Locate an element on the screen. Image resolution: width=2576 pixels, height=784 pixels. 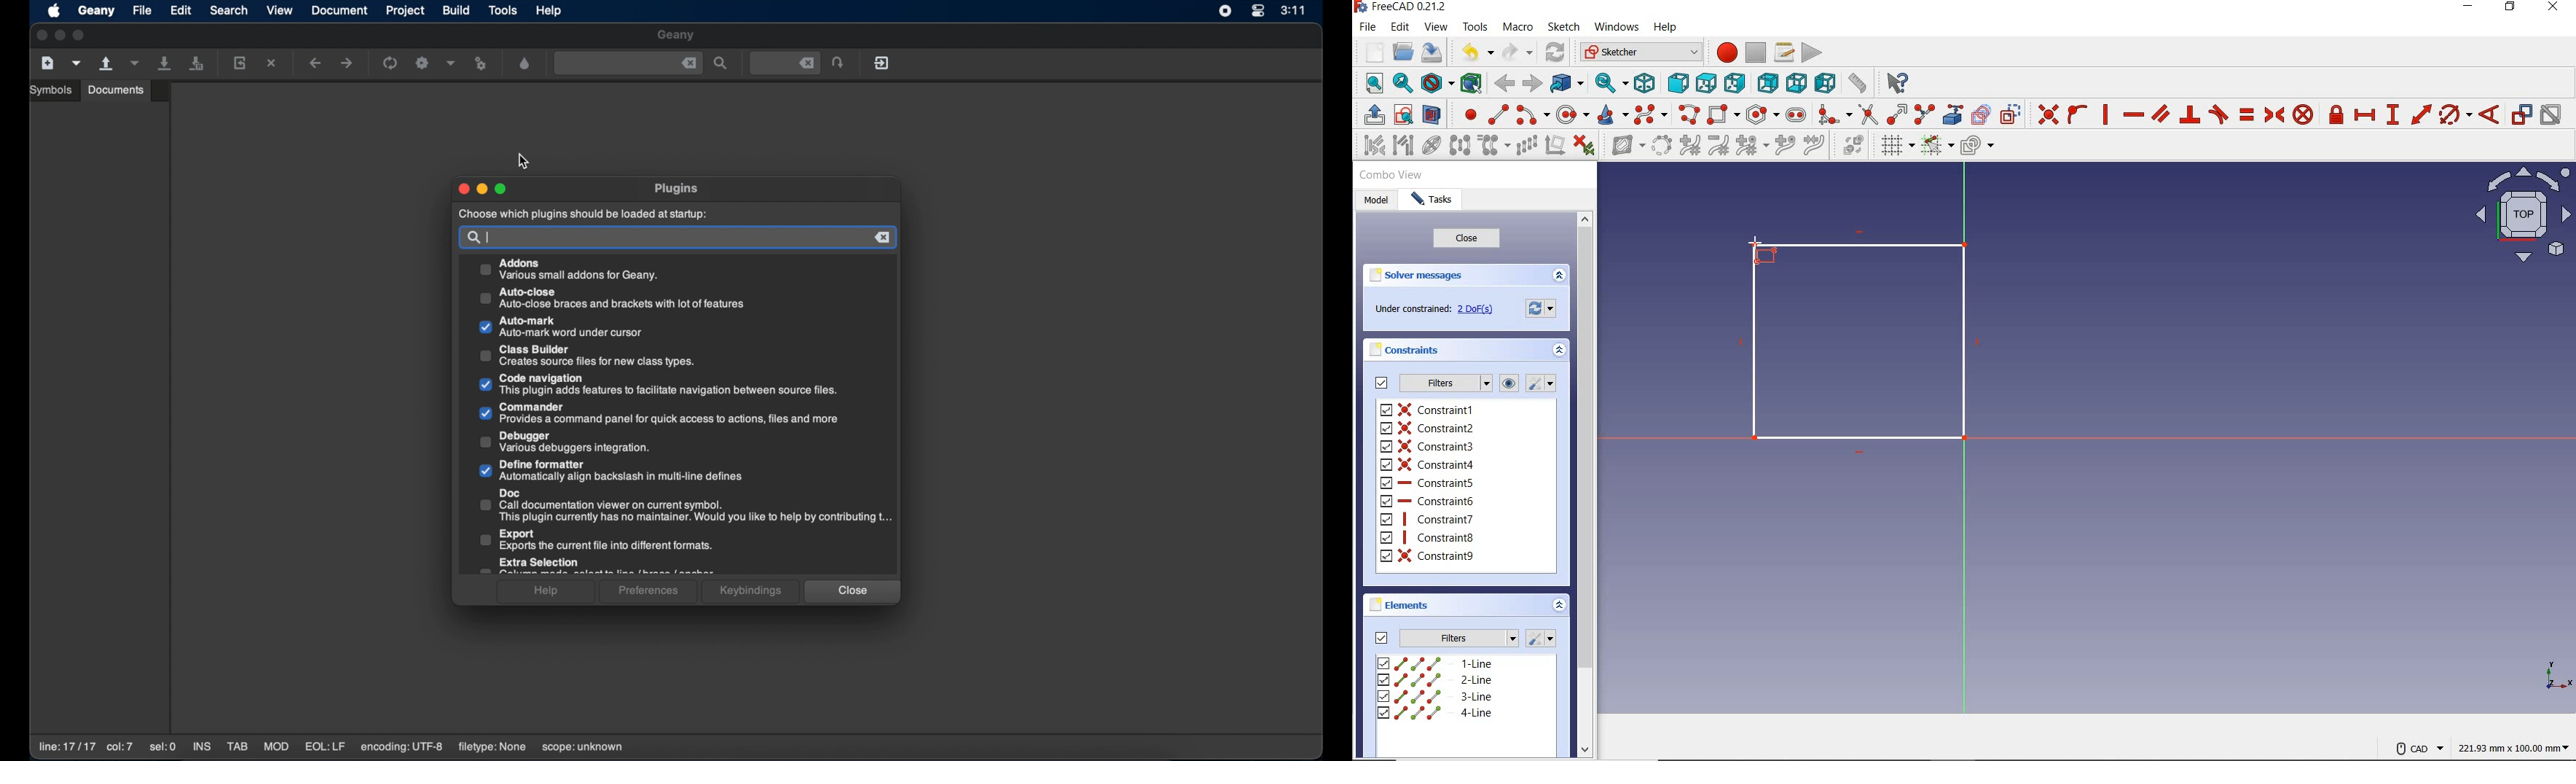
constrain distance is located at coordinates (2420, 115).